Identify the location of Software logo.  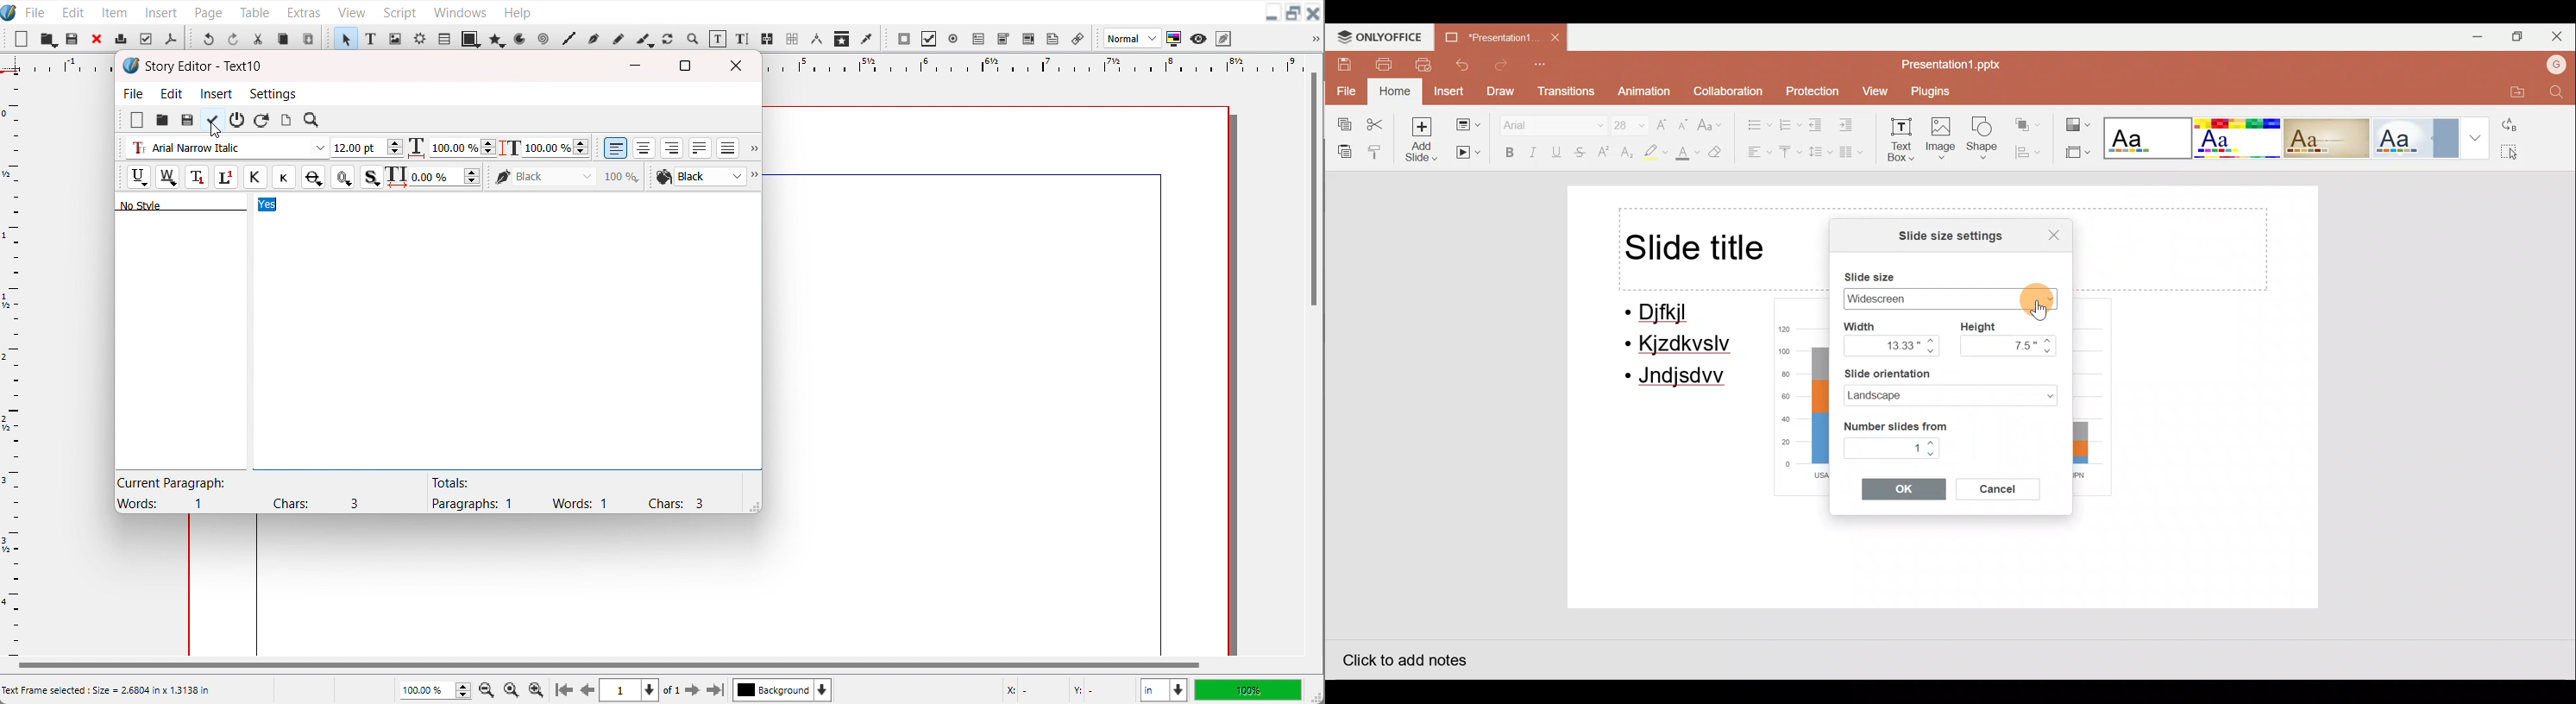
(131, 66).